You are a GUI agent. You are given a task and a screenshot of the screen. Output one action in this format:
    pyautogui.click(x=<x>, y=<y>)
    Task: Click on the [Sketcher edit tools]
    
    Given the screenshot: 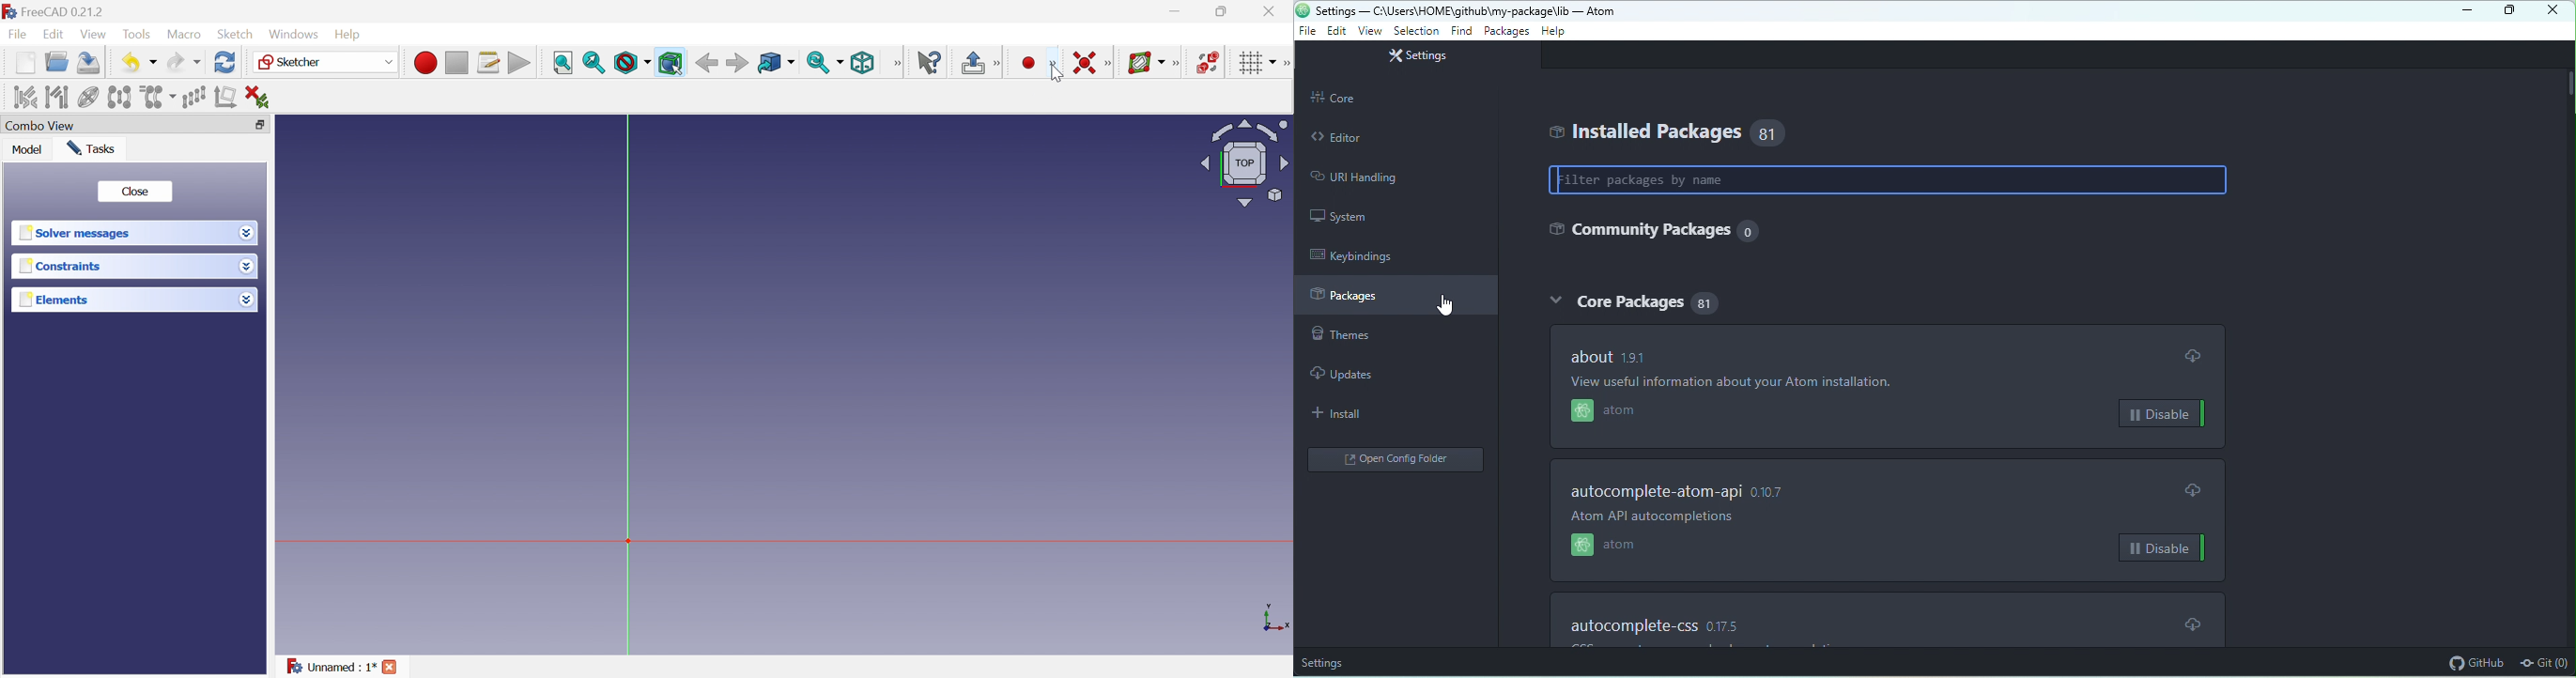 What is the action you would take?
    pyautogui.click(x=1286, y=63)
    